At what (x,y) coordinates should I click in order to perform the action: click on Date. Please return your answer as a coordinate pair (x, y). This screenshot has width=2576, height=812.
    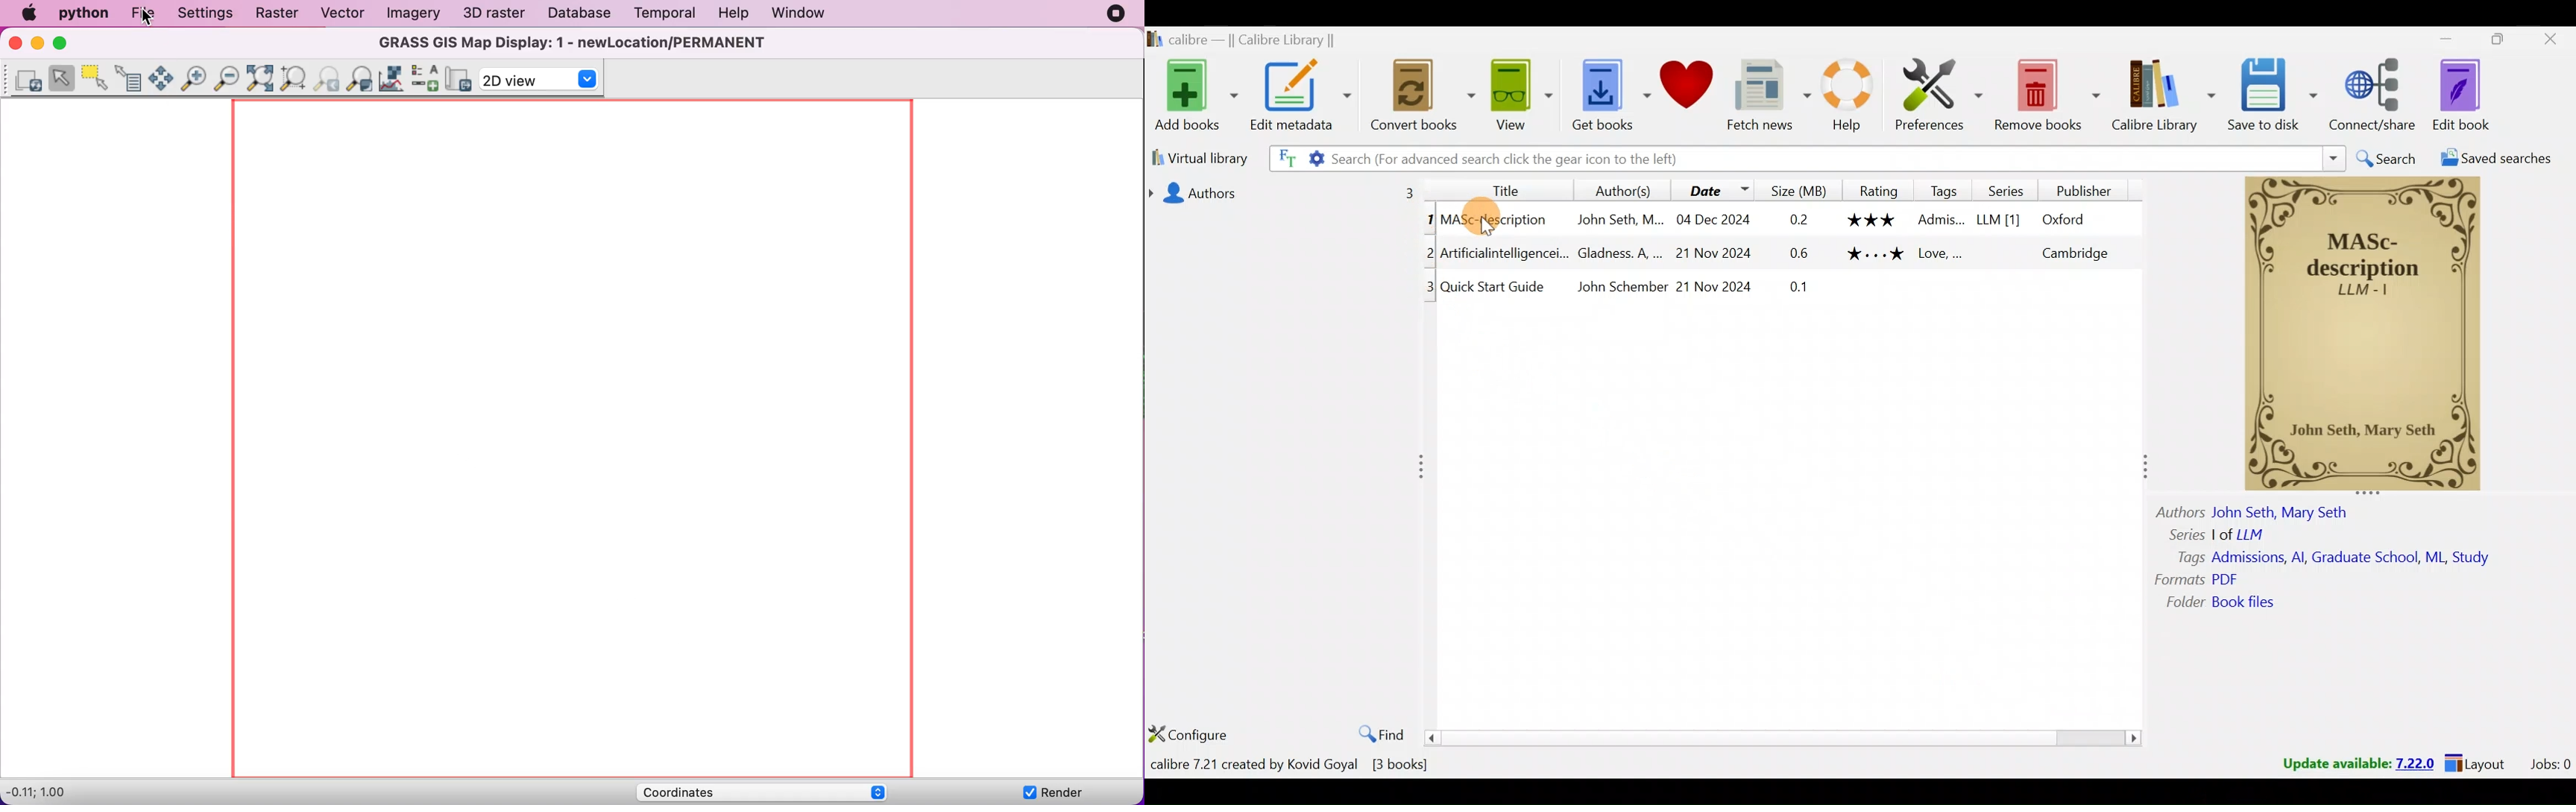
    Looking at the image, I should click on (1715, 189).